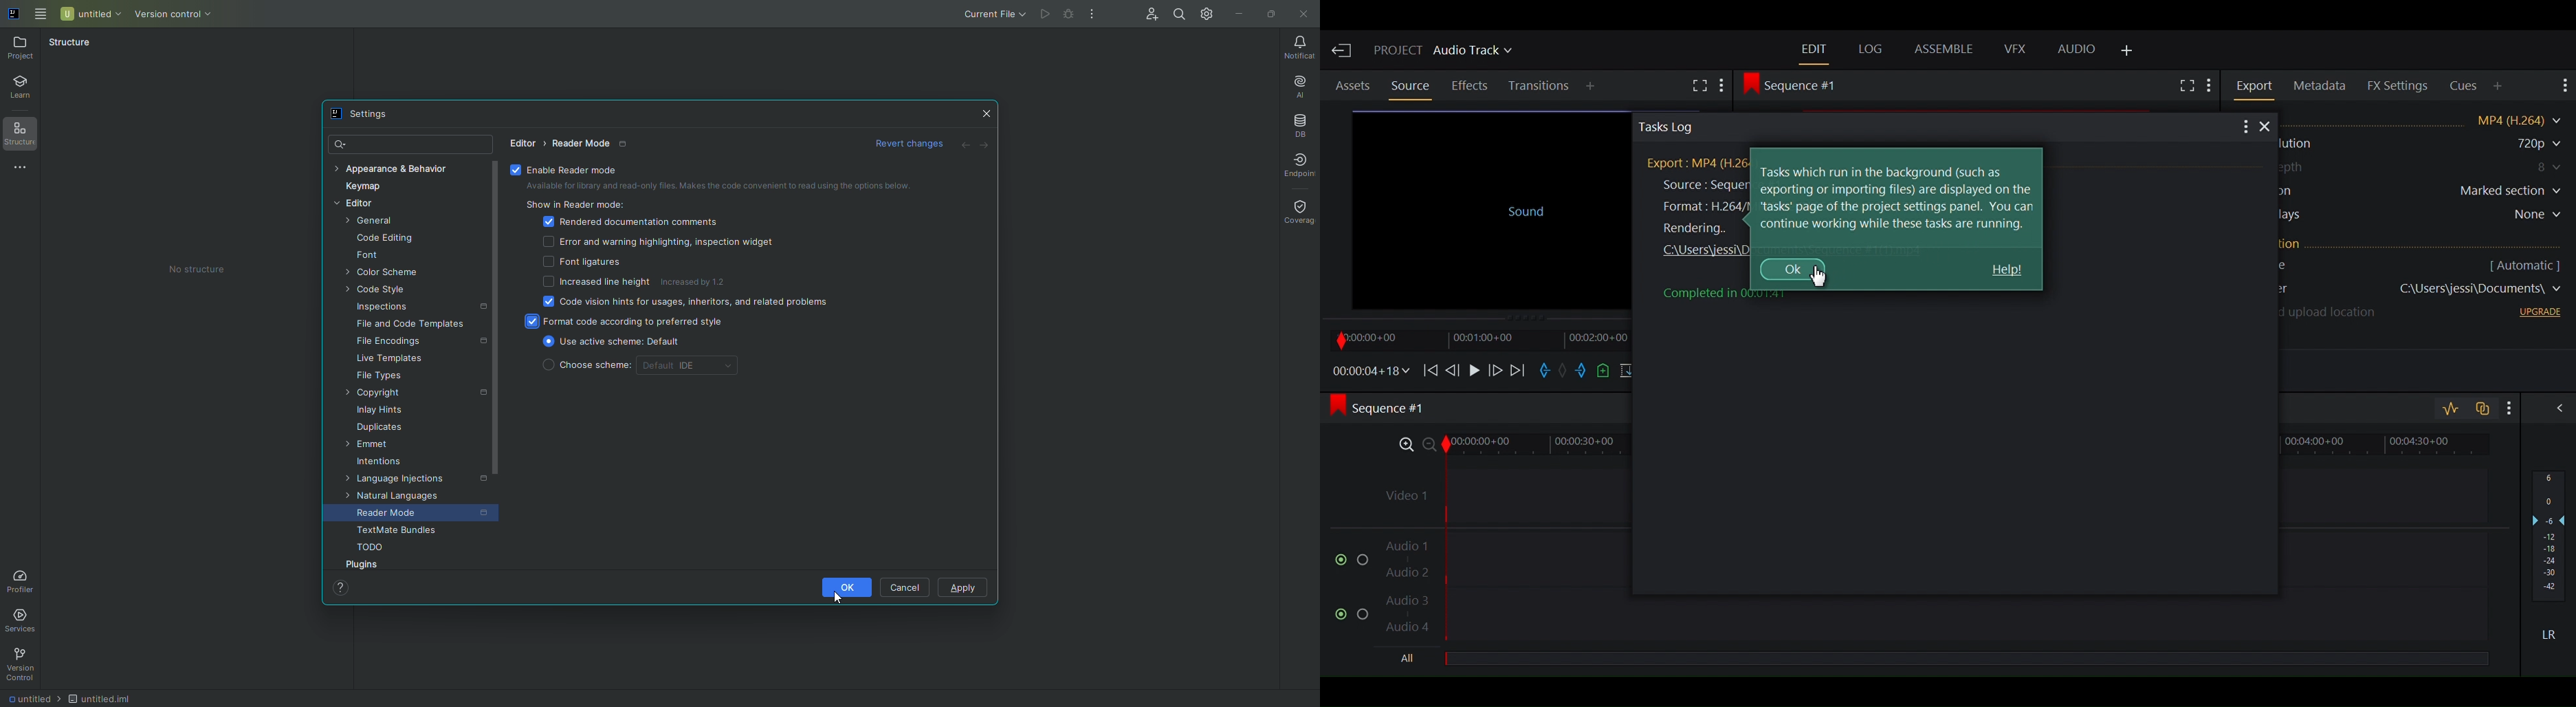 The width and height of the screenshot is (2576, 728). I want to click on Add Panel, so click(2500, 86).